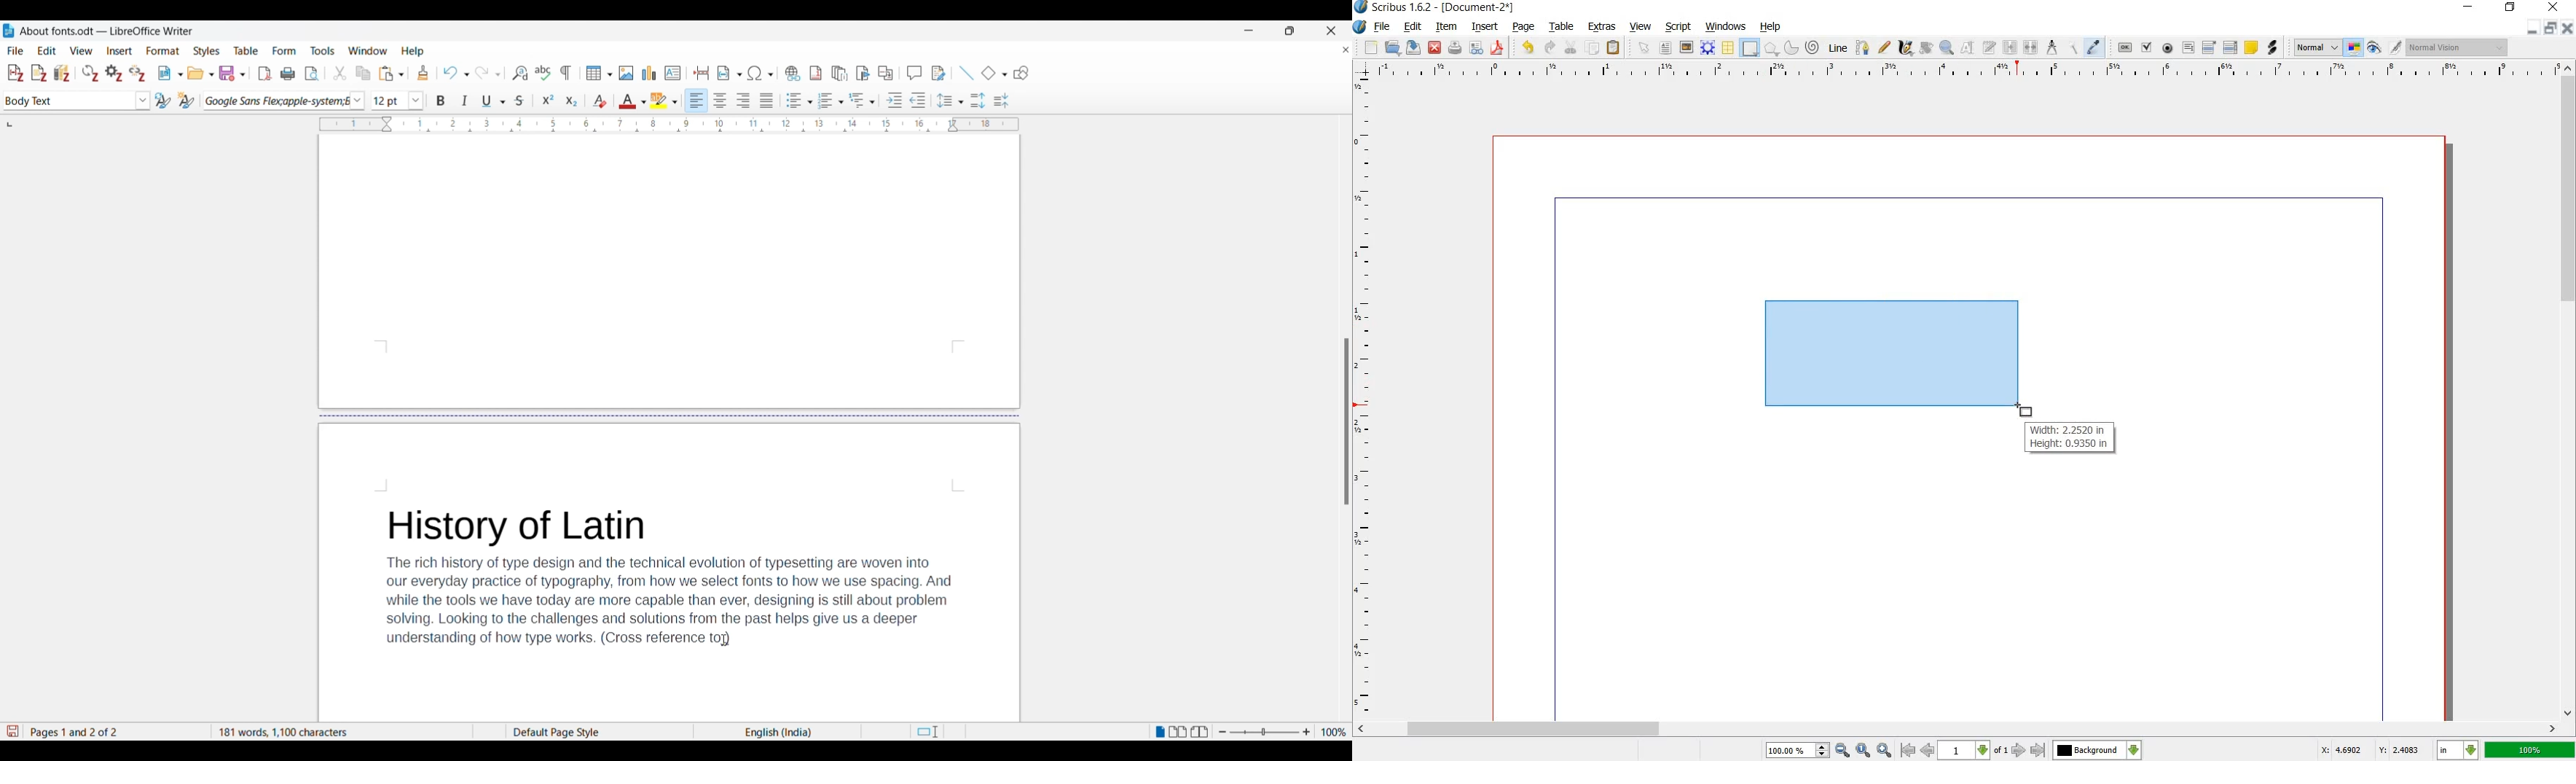  Describe the element at coordinates (69, 101) in the screenshot. I see `Current paragraph selection` at that location.